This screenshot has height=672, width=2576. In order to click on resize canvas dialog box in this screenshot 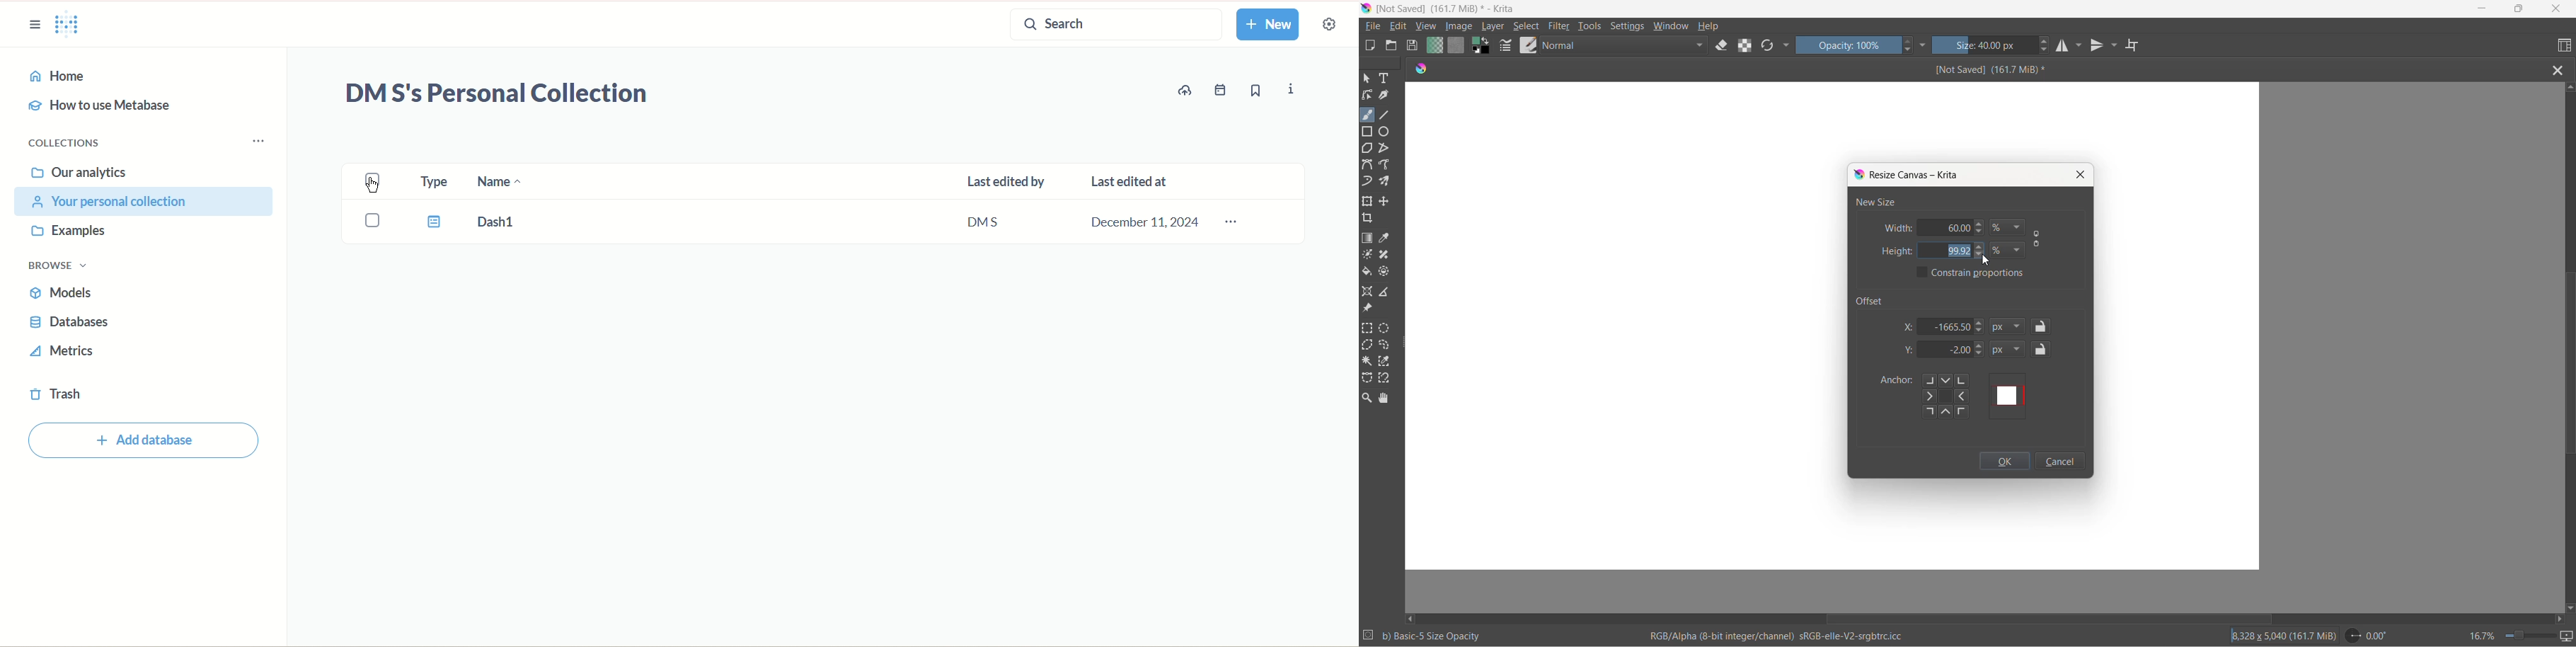, I will do `click(1910, 175)`.